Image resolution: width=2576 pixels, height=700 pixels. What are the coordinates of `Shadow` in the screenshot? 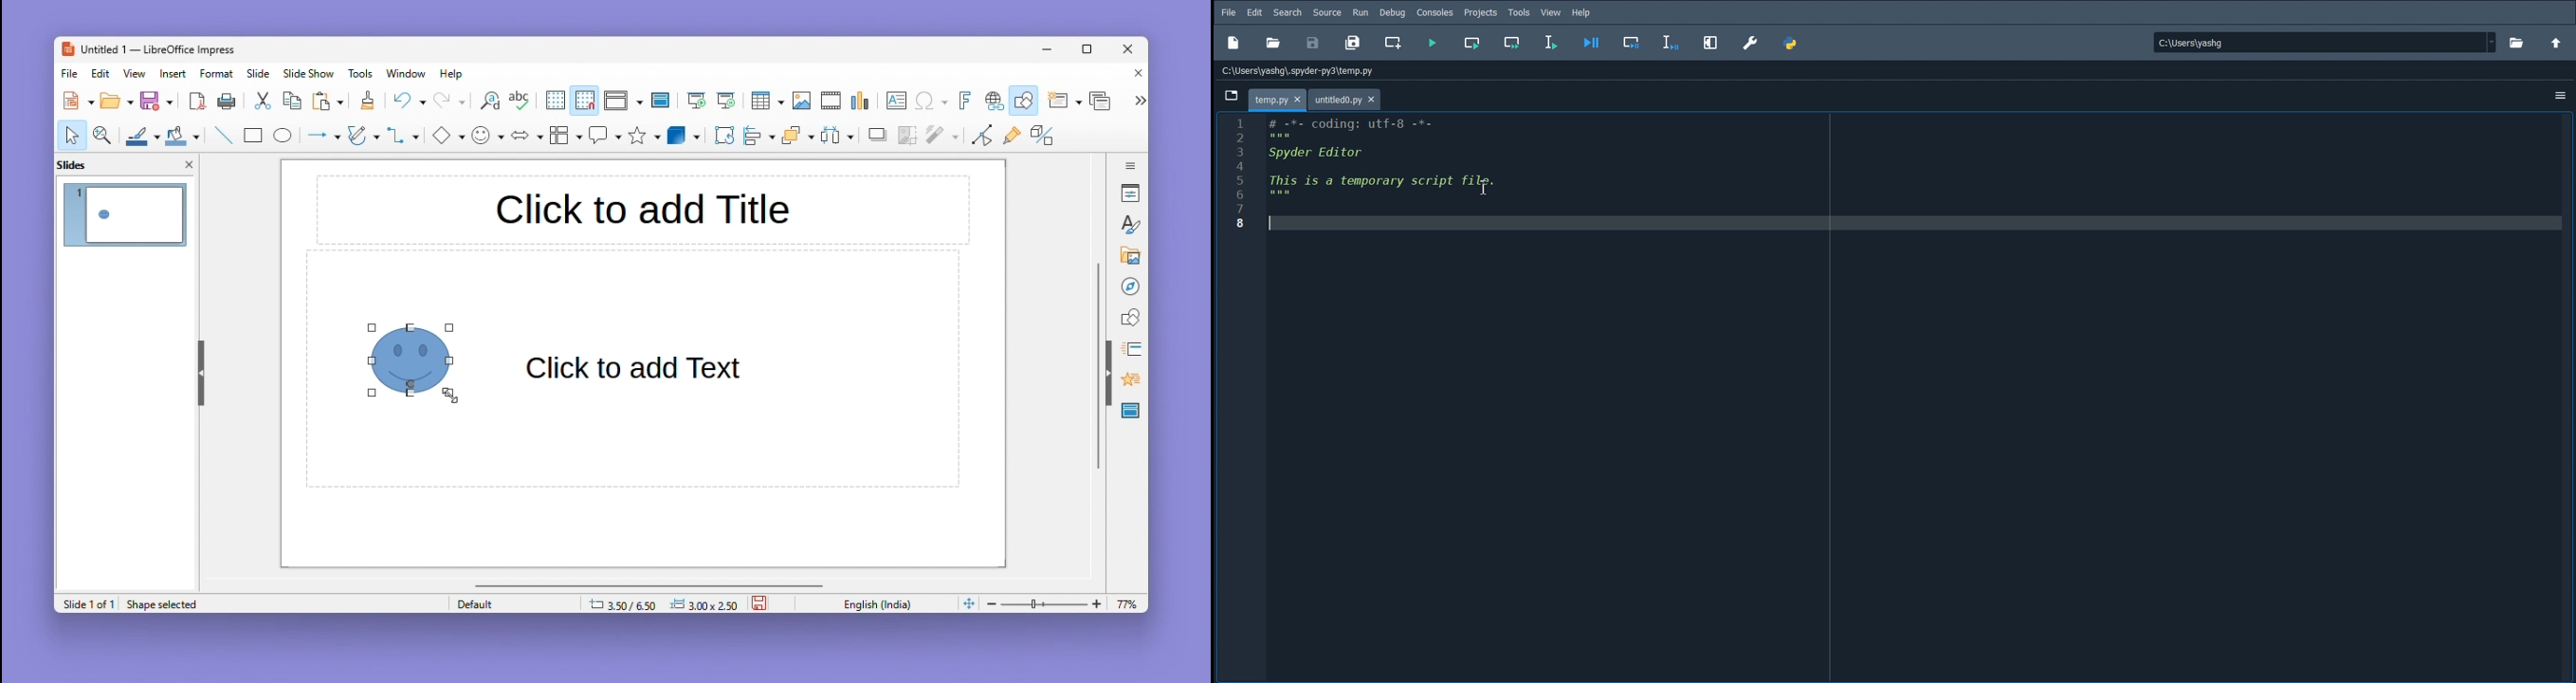 It's located at (878, 138).